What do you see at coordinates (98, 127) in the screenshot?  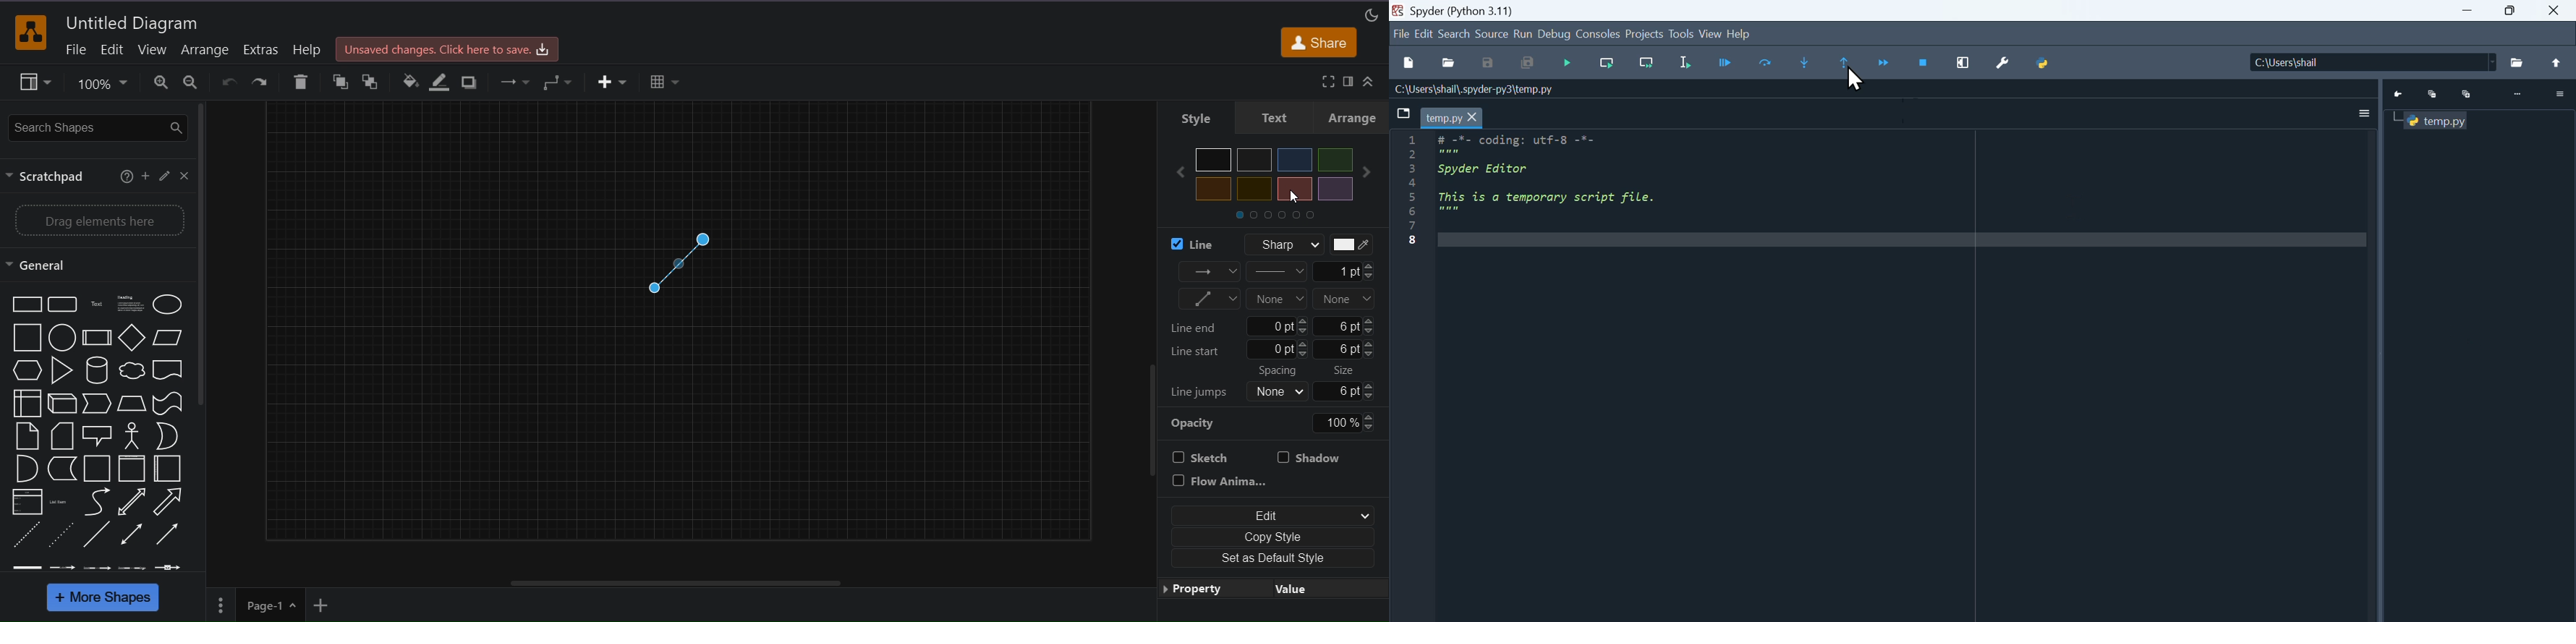 I see `search shapes` at bounding box center [98, 127].